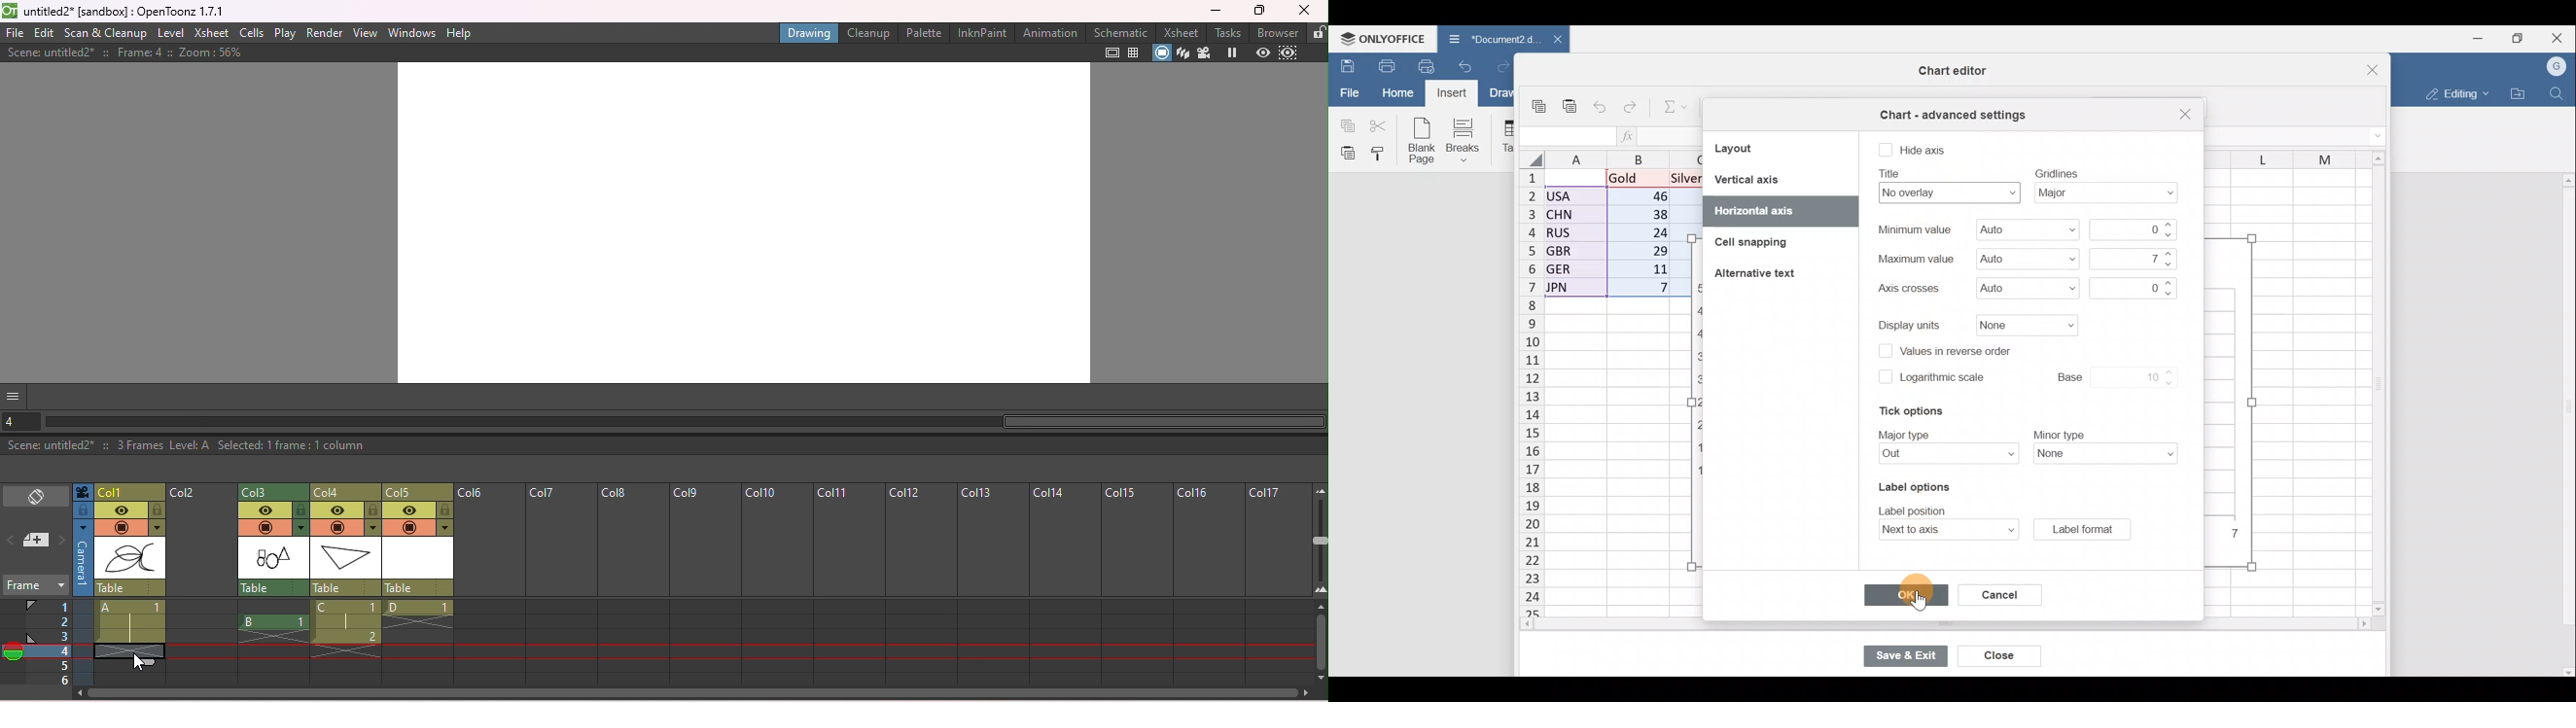 This screenshot has width=2576, height=728. Describe the element at coordinates (686, 422) in the screenshot. I see `Horizontal scroll bar` at that location.